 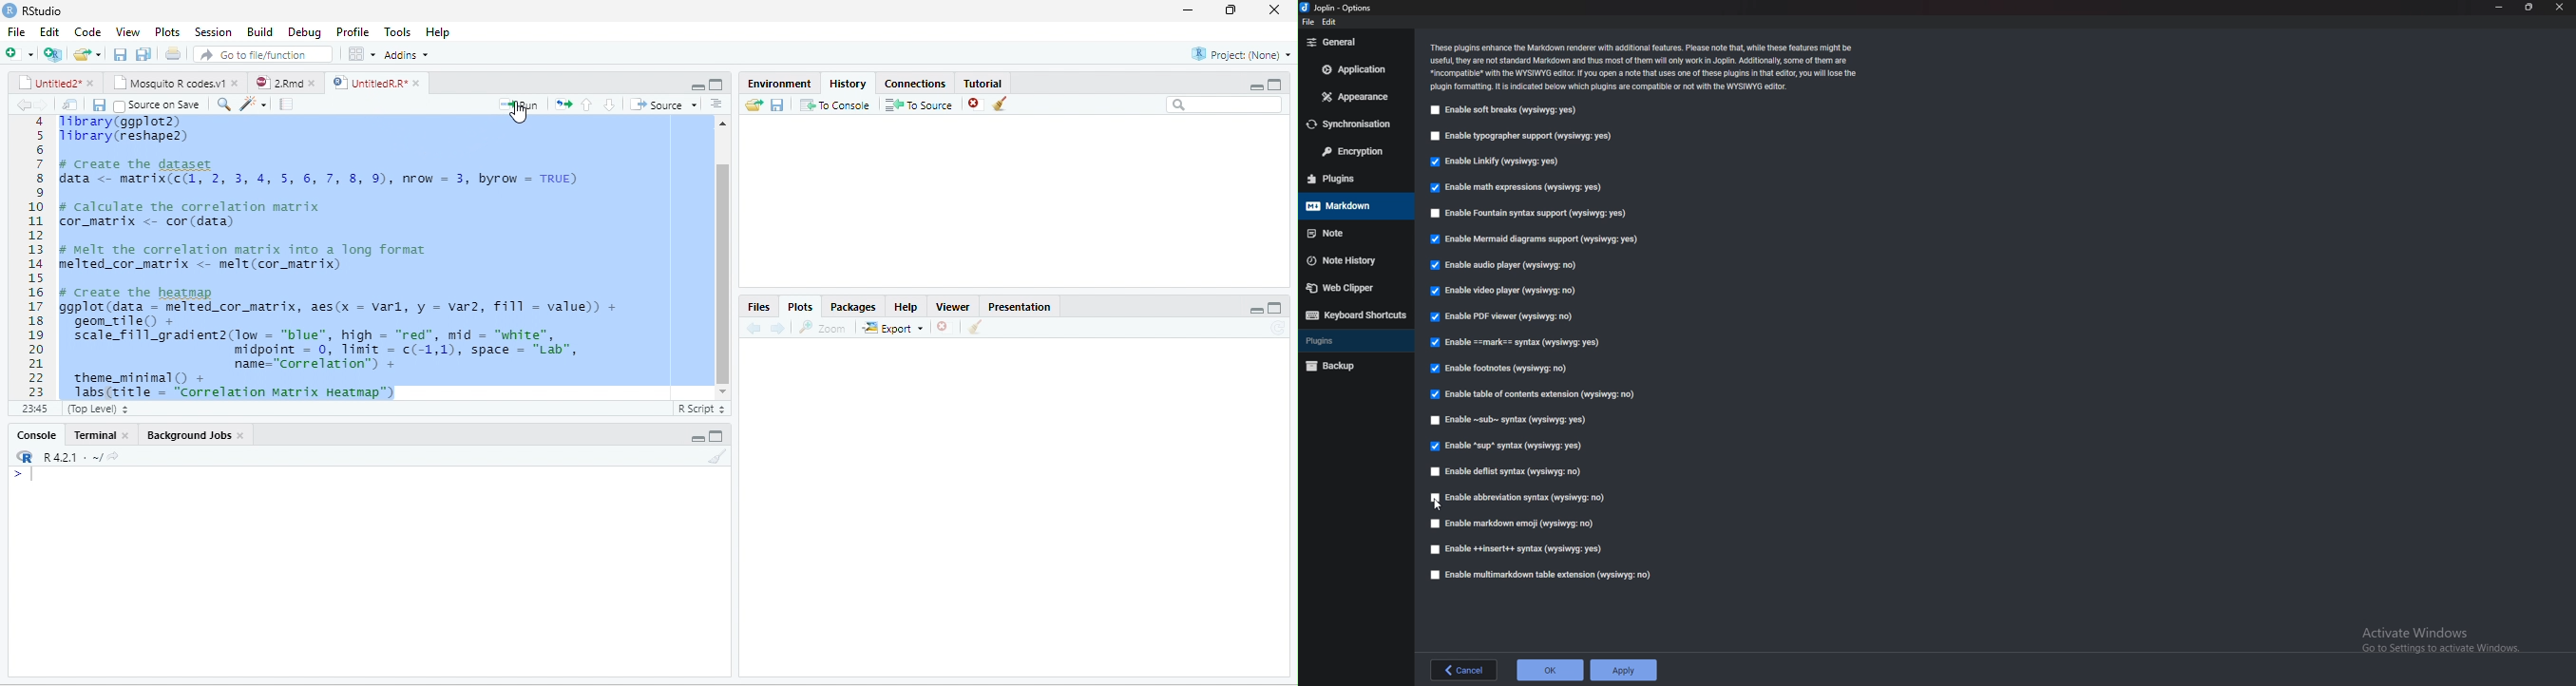 What do you see at coordinates (697, 437) in the screenshot?
I see `minimize` at bounding box center [697, 437].